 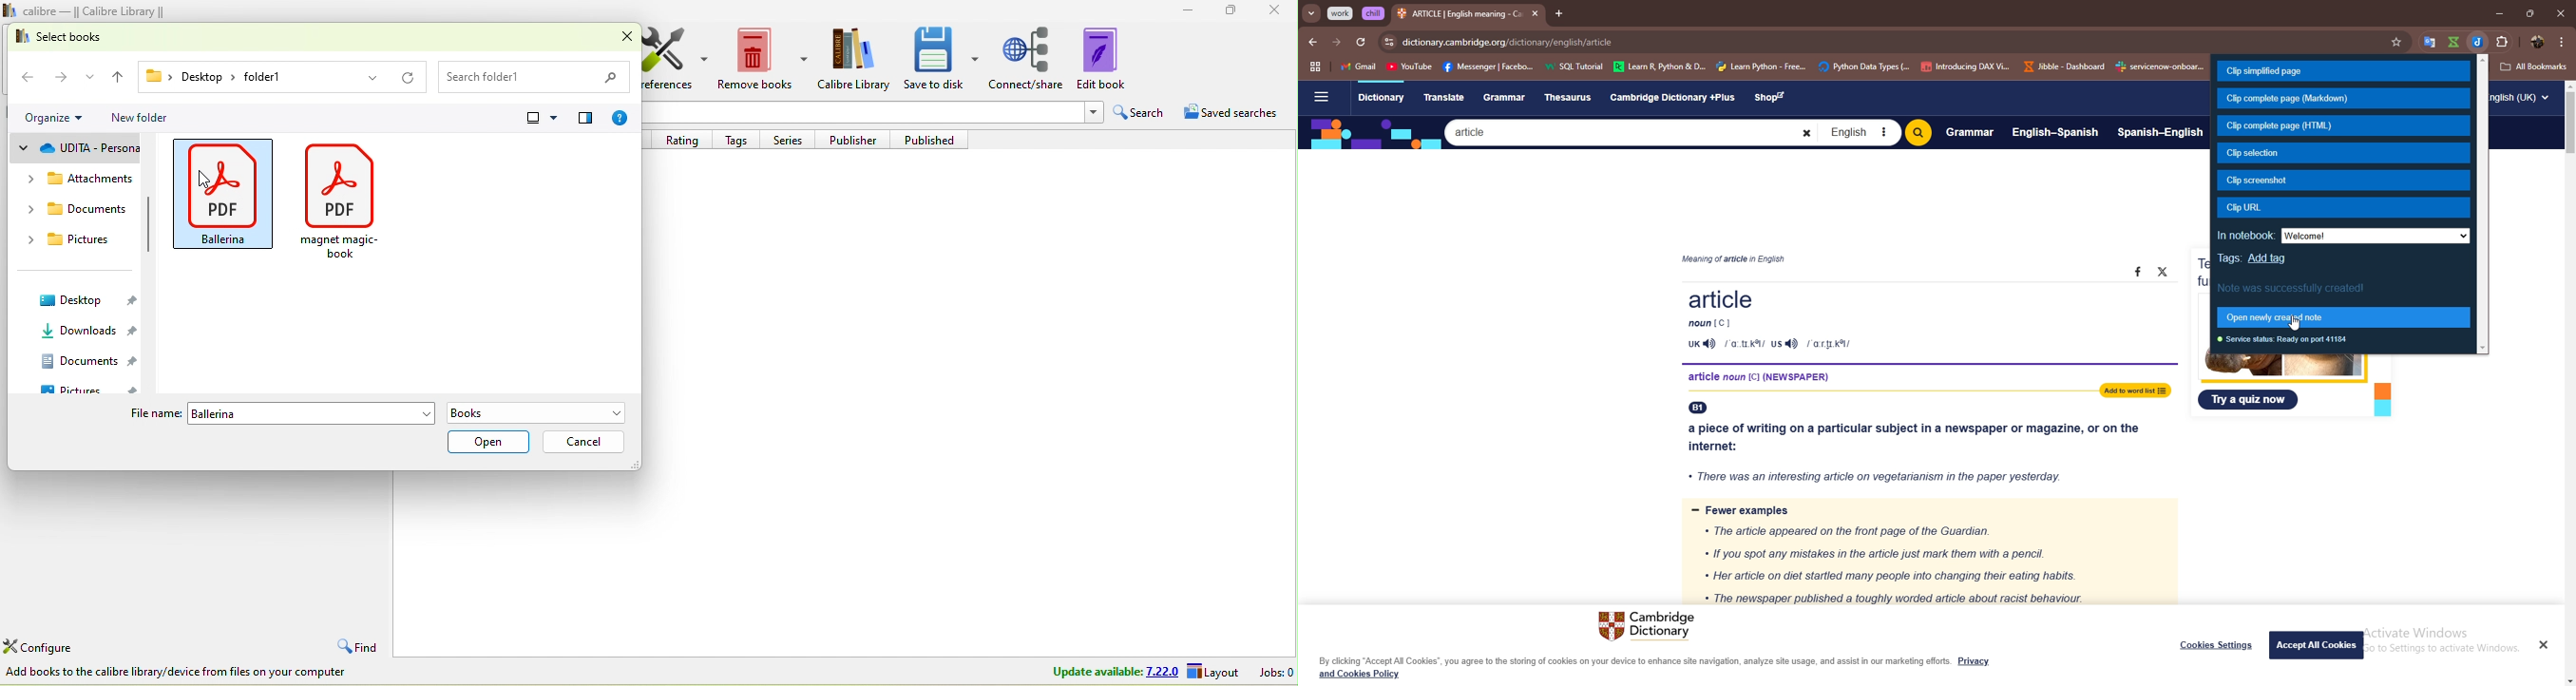 What do you see at coordinates (1315, 67) in the screenshot?
I see `tab groups` at bounding box center [1315, 67].